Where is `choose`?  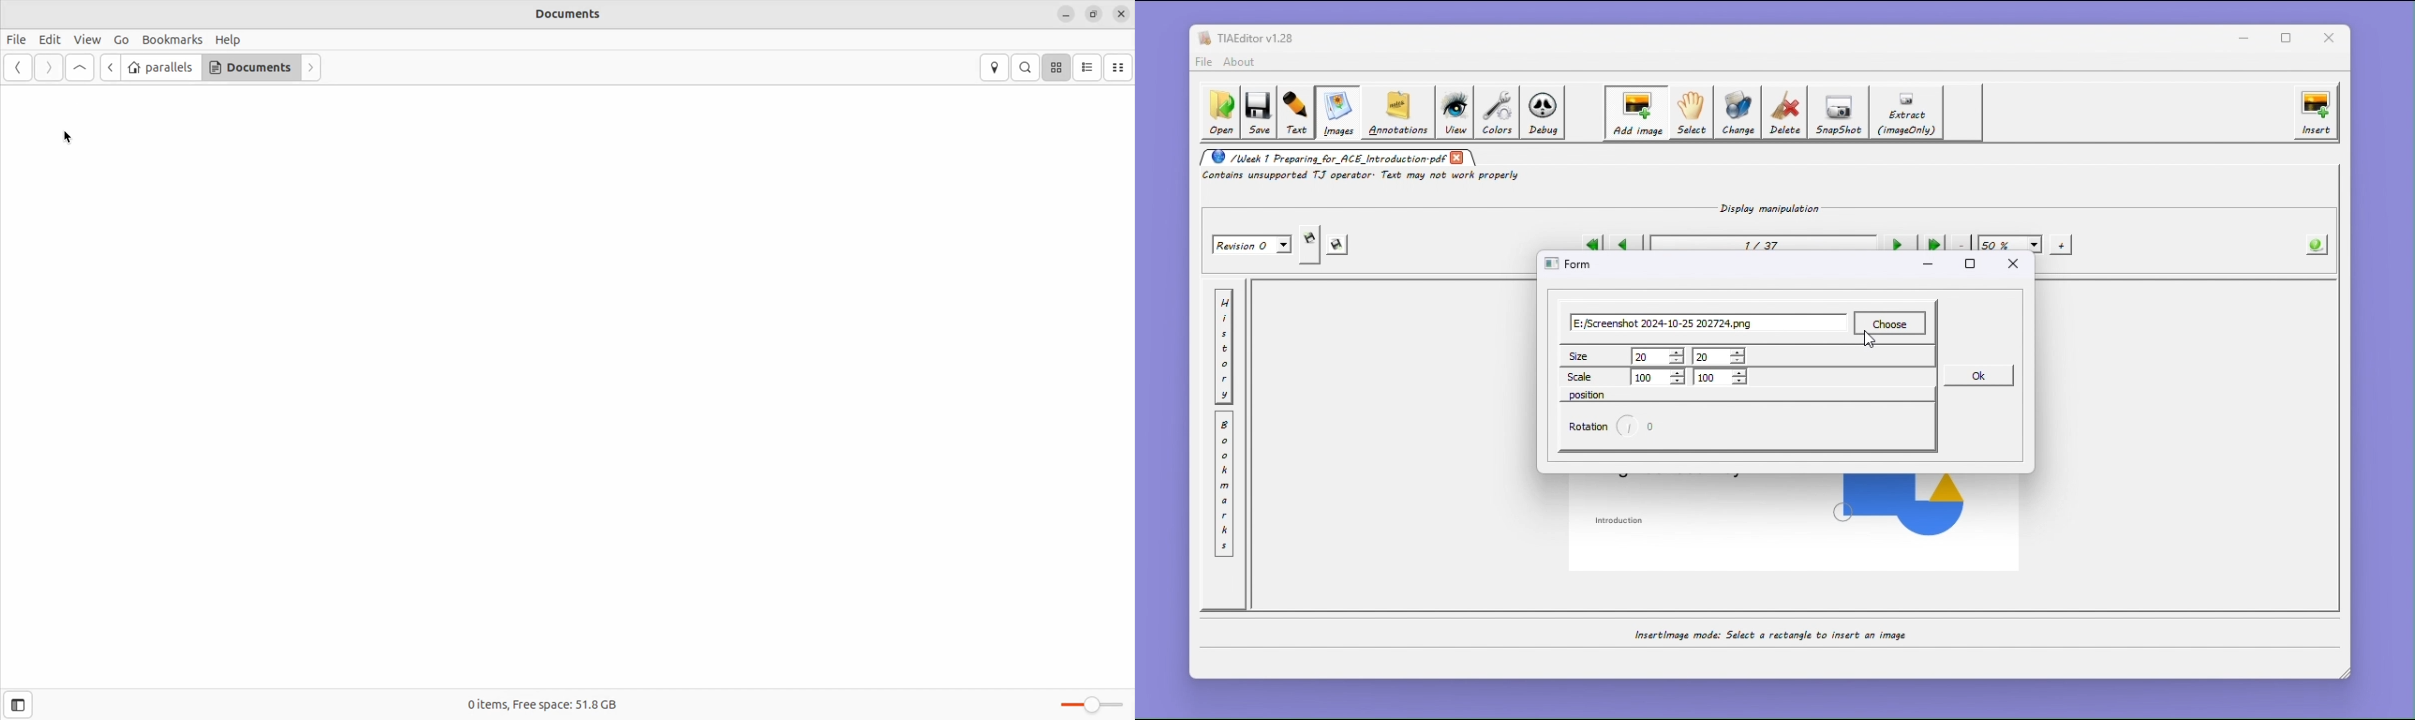 choose is located at coordinates (1890, 323).